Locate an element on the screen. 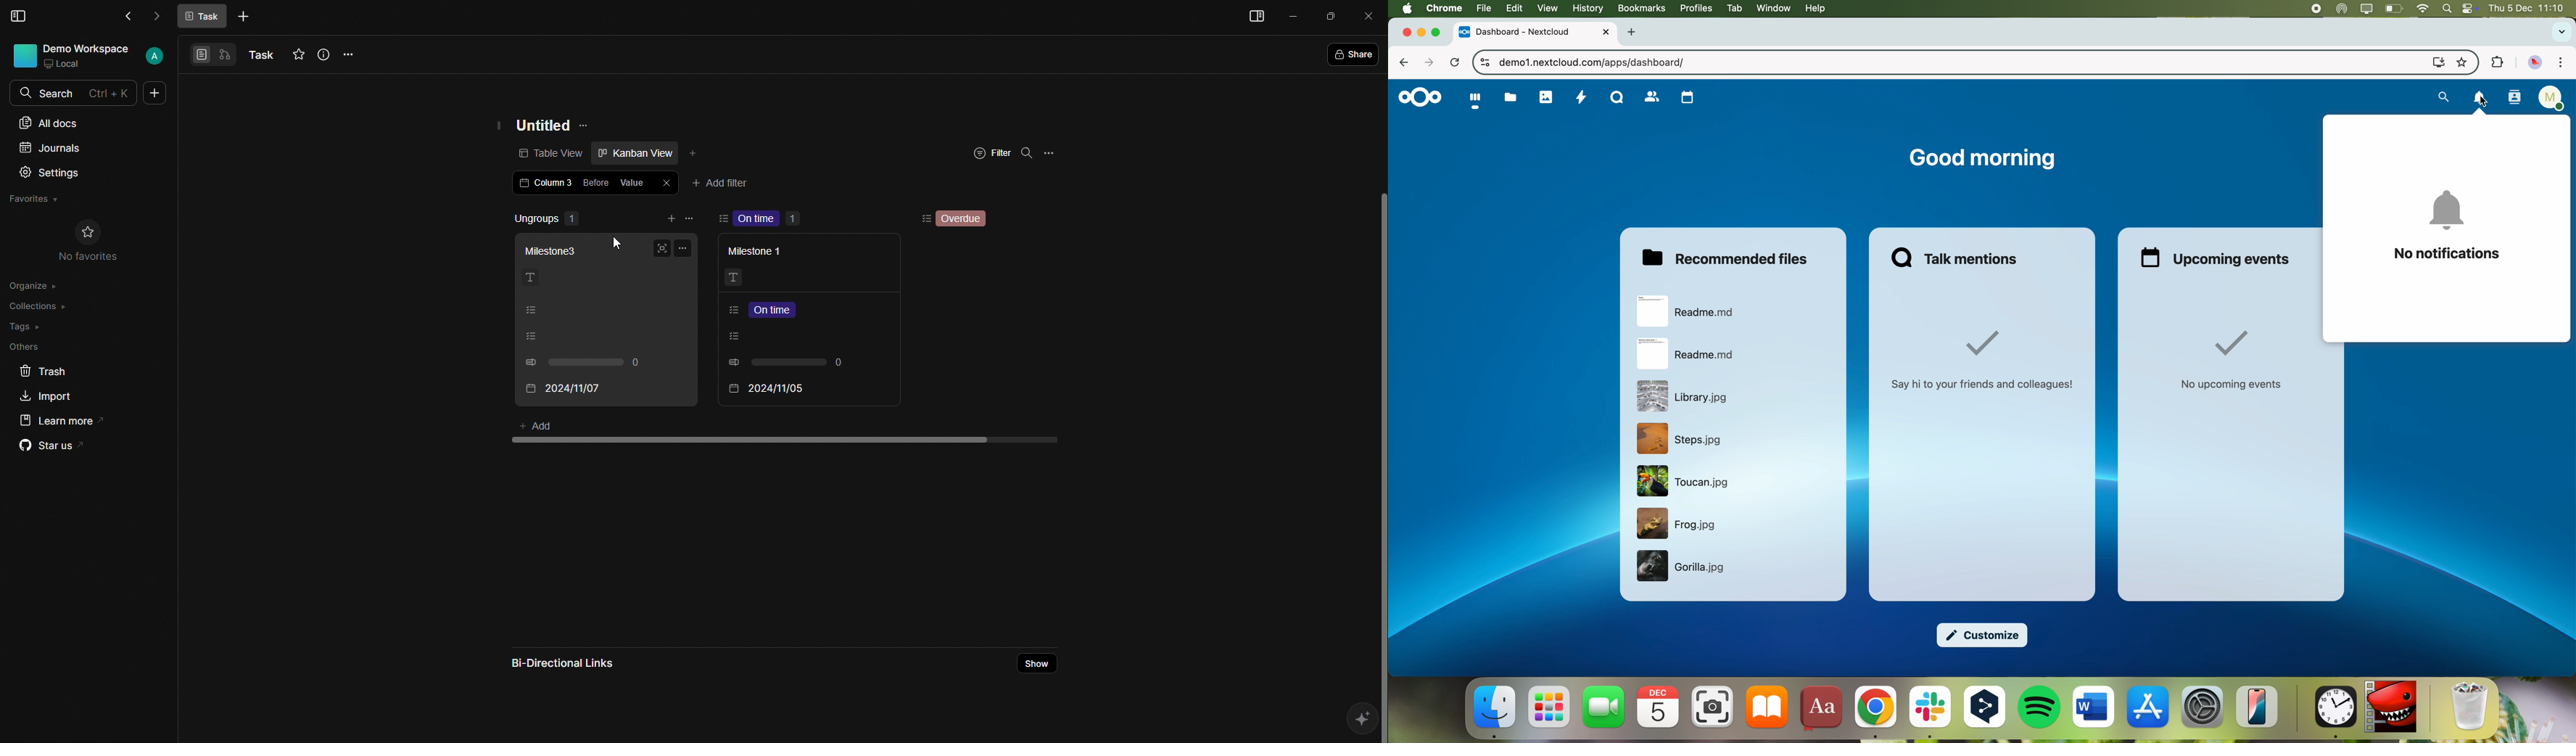 The image size is (2576, 756). cursor is located at coordinates (2486, 103).